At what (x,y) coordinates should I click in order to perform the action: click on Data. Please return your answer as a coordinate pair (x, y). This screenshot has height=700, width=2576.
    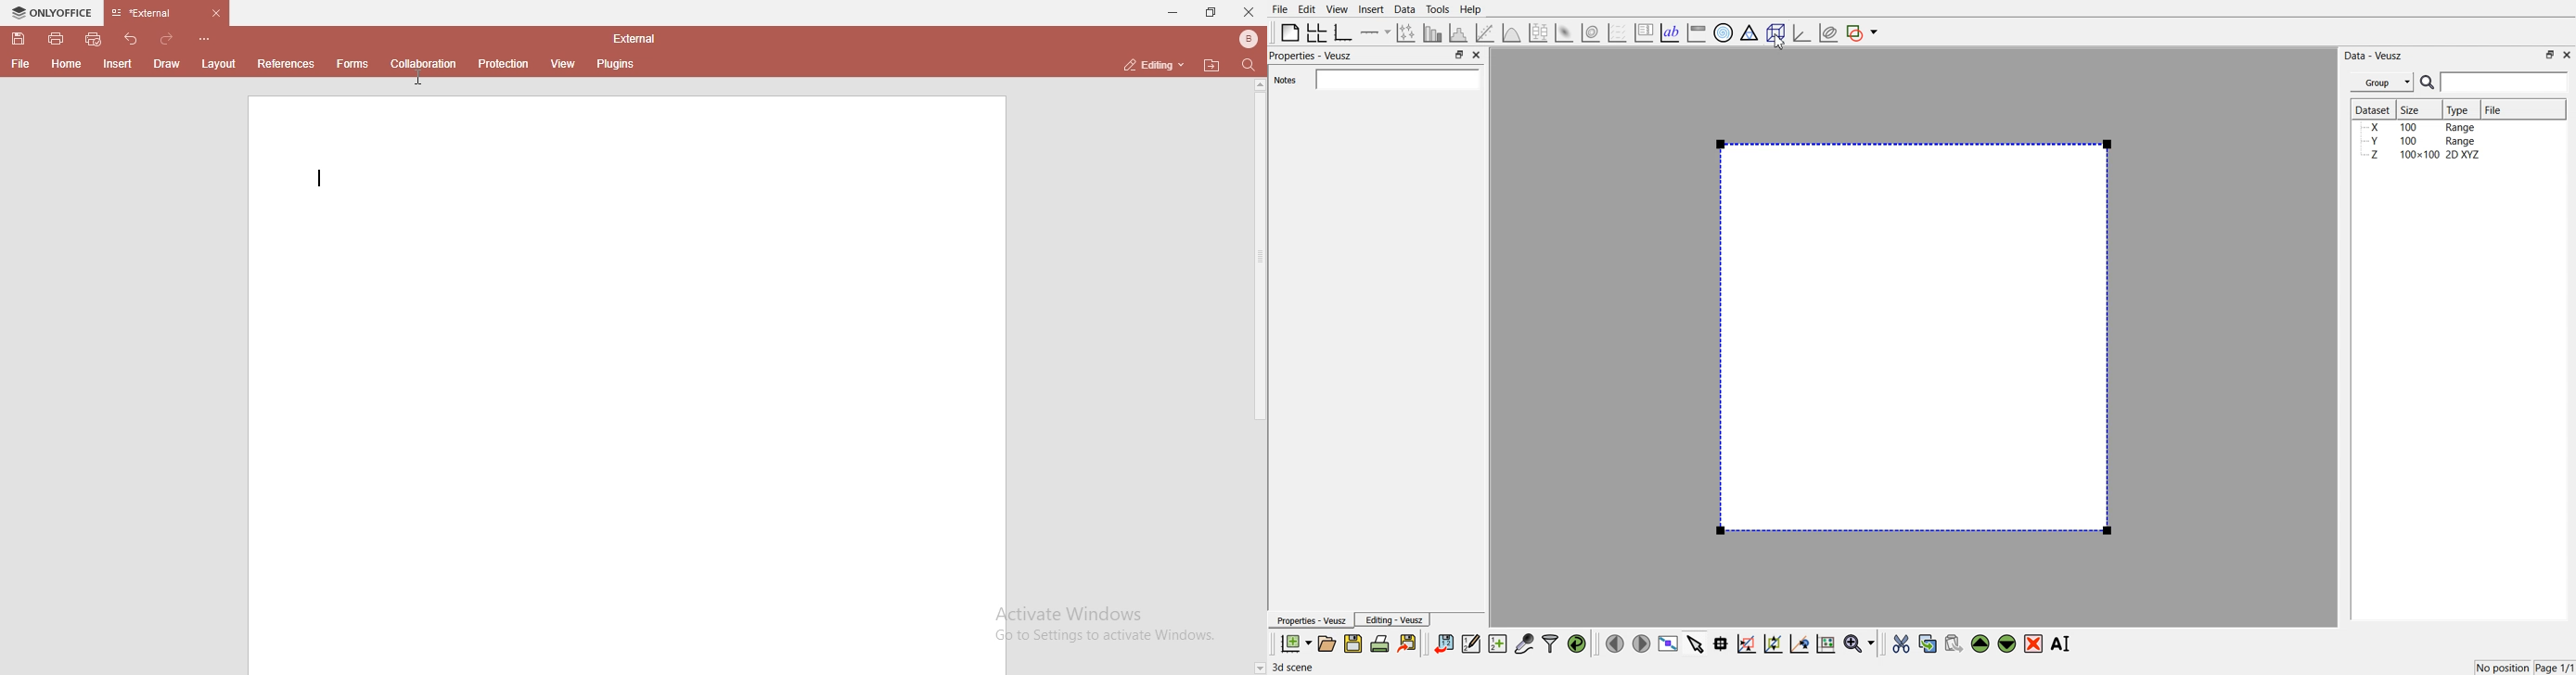
    Looking at the image, I should click on (1406, 10).